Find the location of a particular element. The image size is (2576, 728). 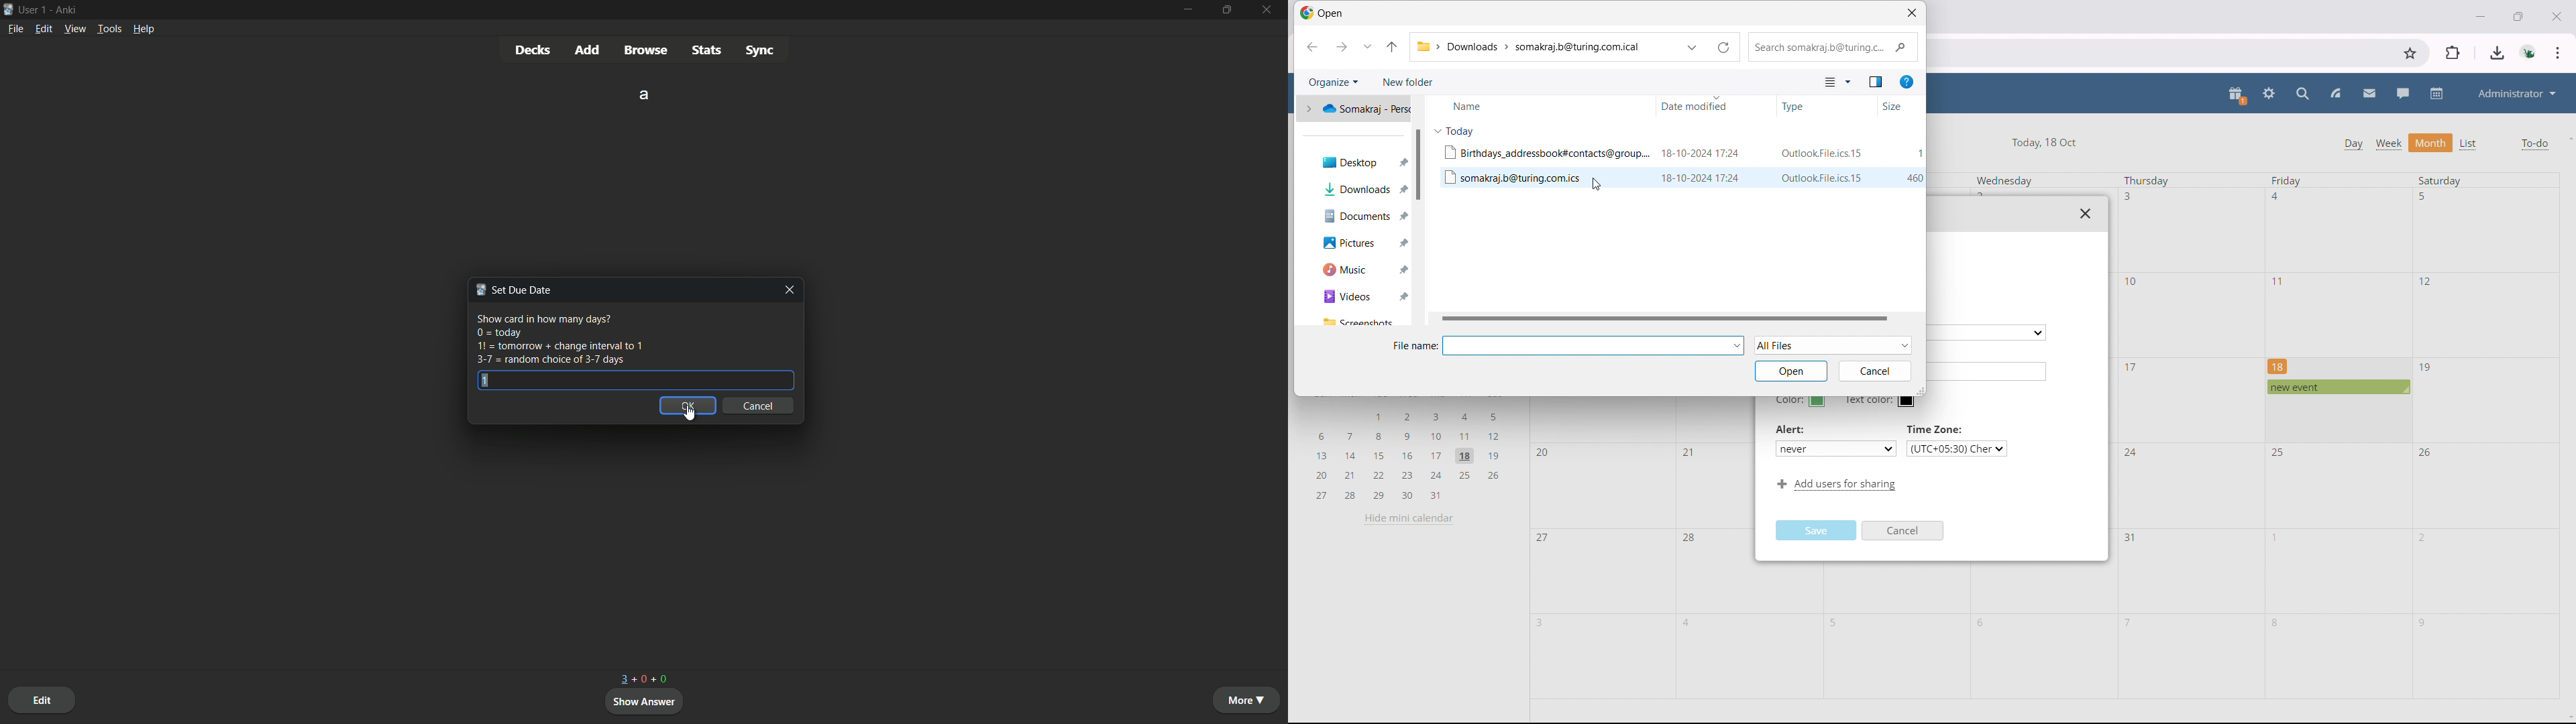

next location is located at coordinates (1340, 47).